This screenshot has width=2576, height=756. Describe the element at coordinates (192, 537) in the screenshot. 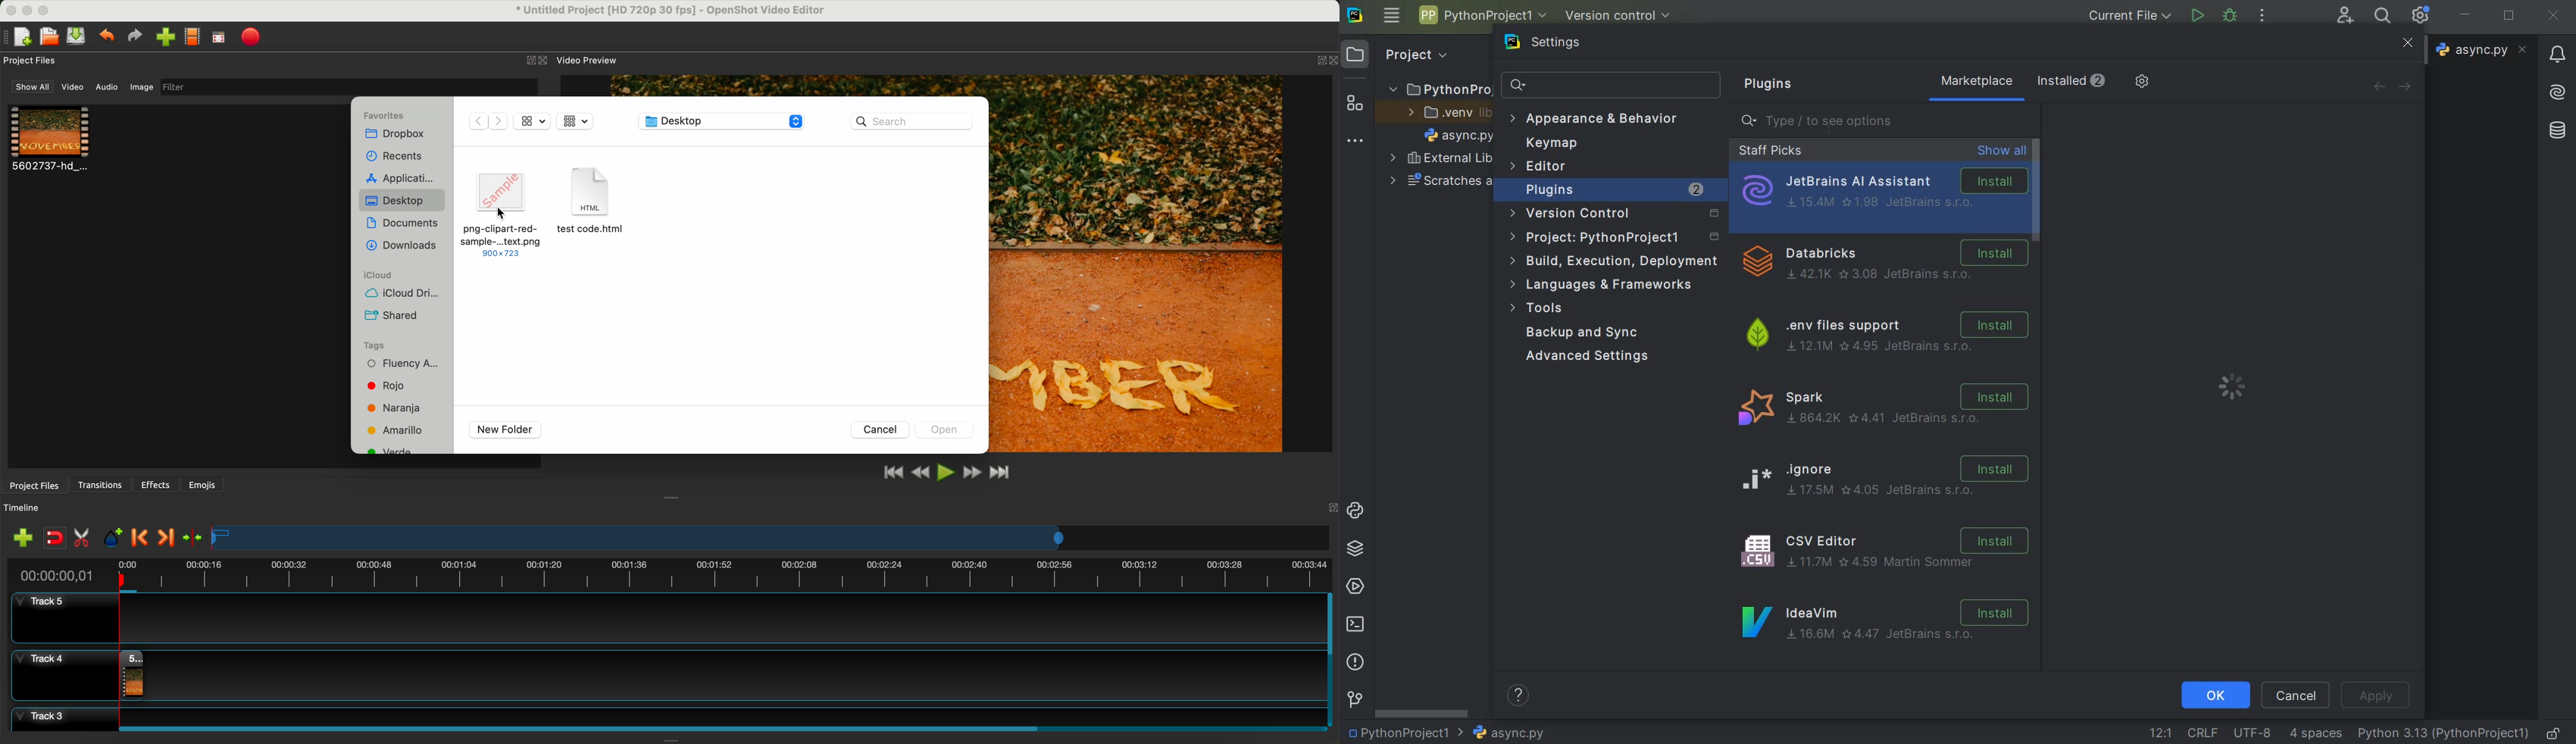

I see `center the timeline on the playhead` at that location.